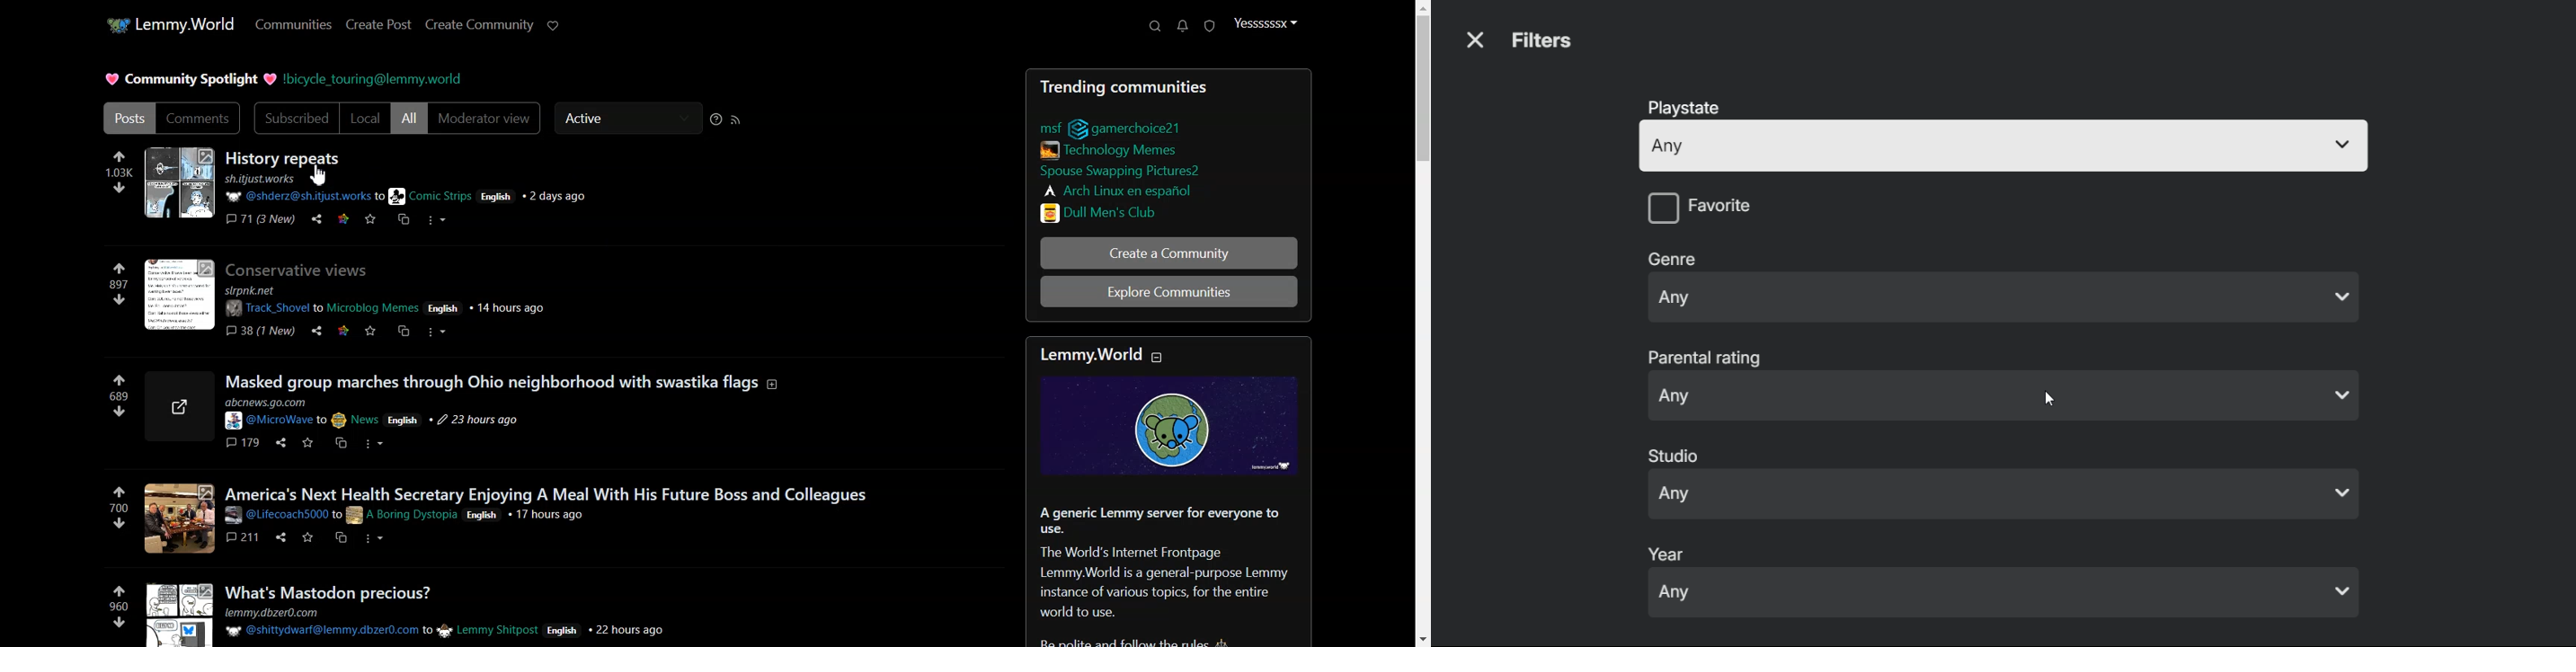 The width and height of the screenshot is (2576, 672). What do you see at coordinates (333, 592) in the screenshot?
I see `What's Mastodon precious?` at bounding box center [333, 592].